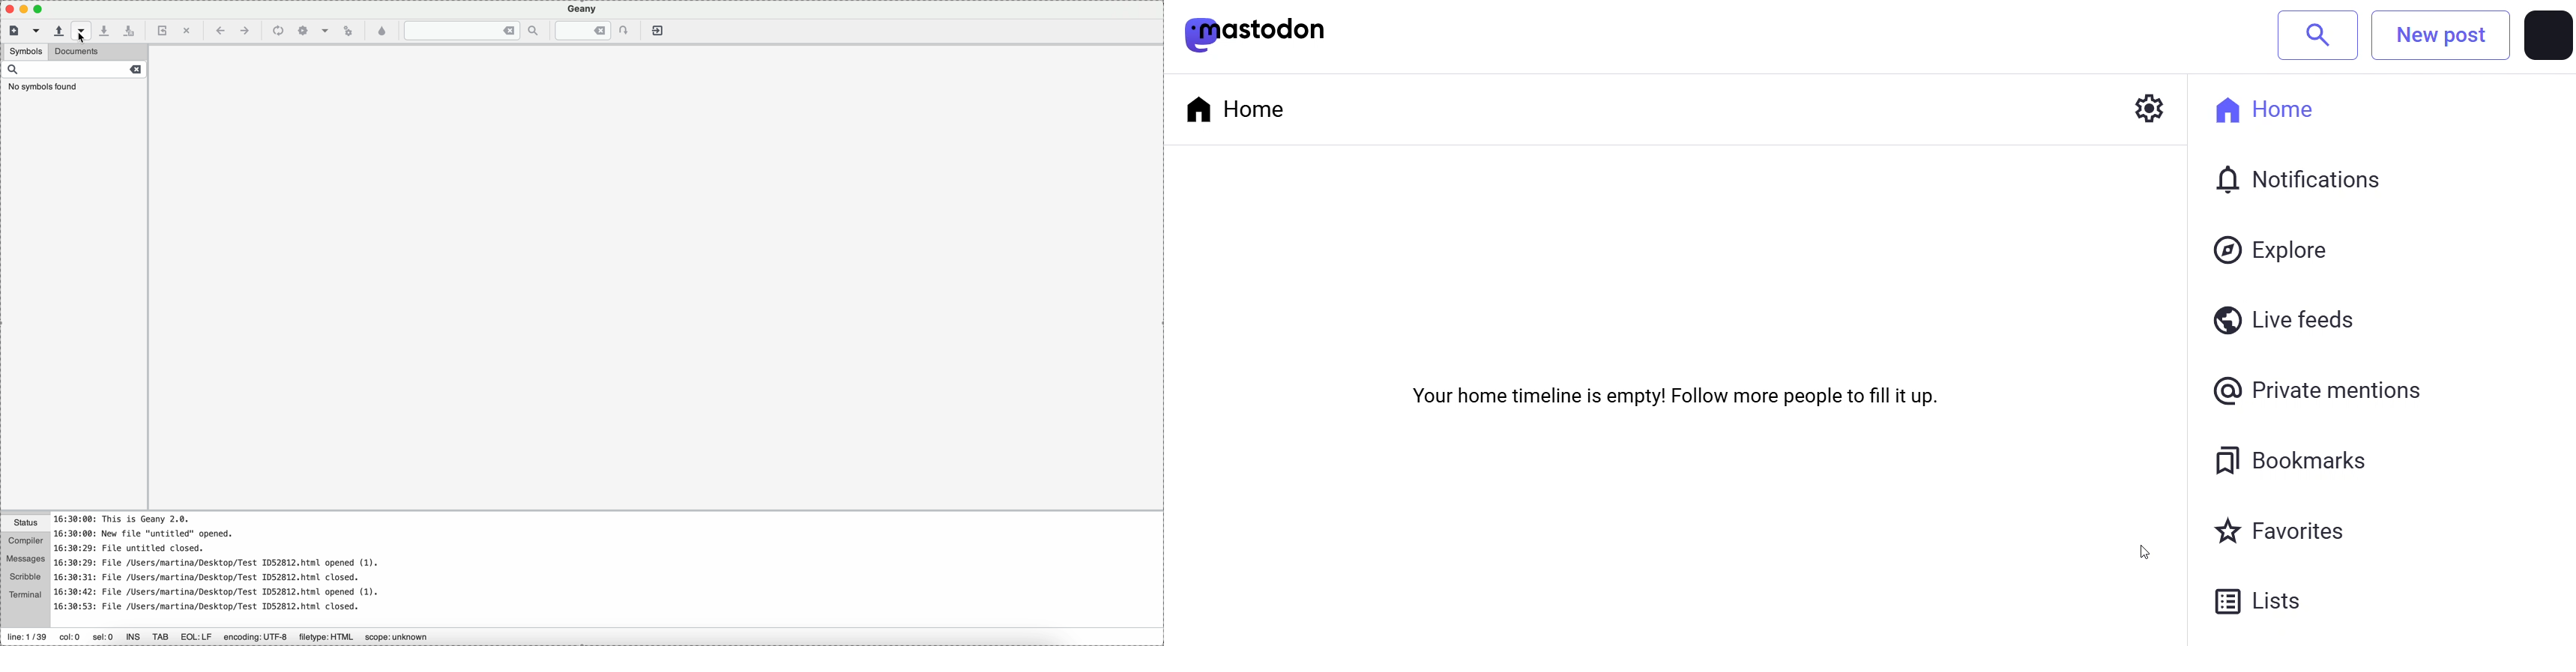 Image resolution: width=2576 pixels, height=672 pixels. I want to click on workspace, so click(661, 284).